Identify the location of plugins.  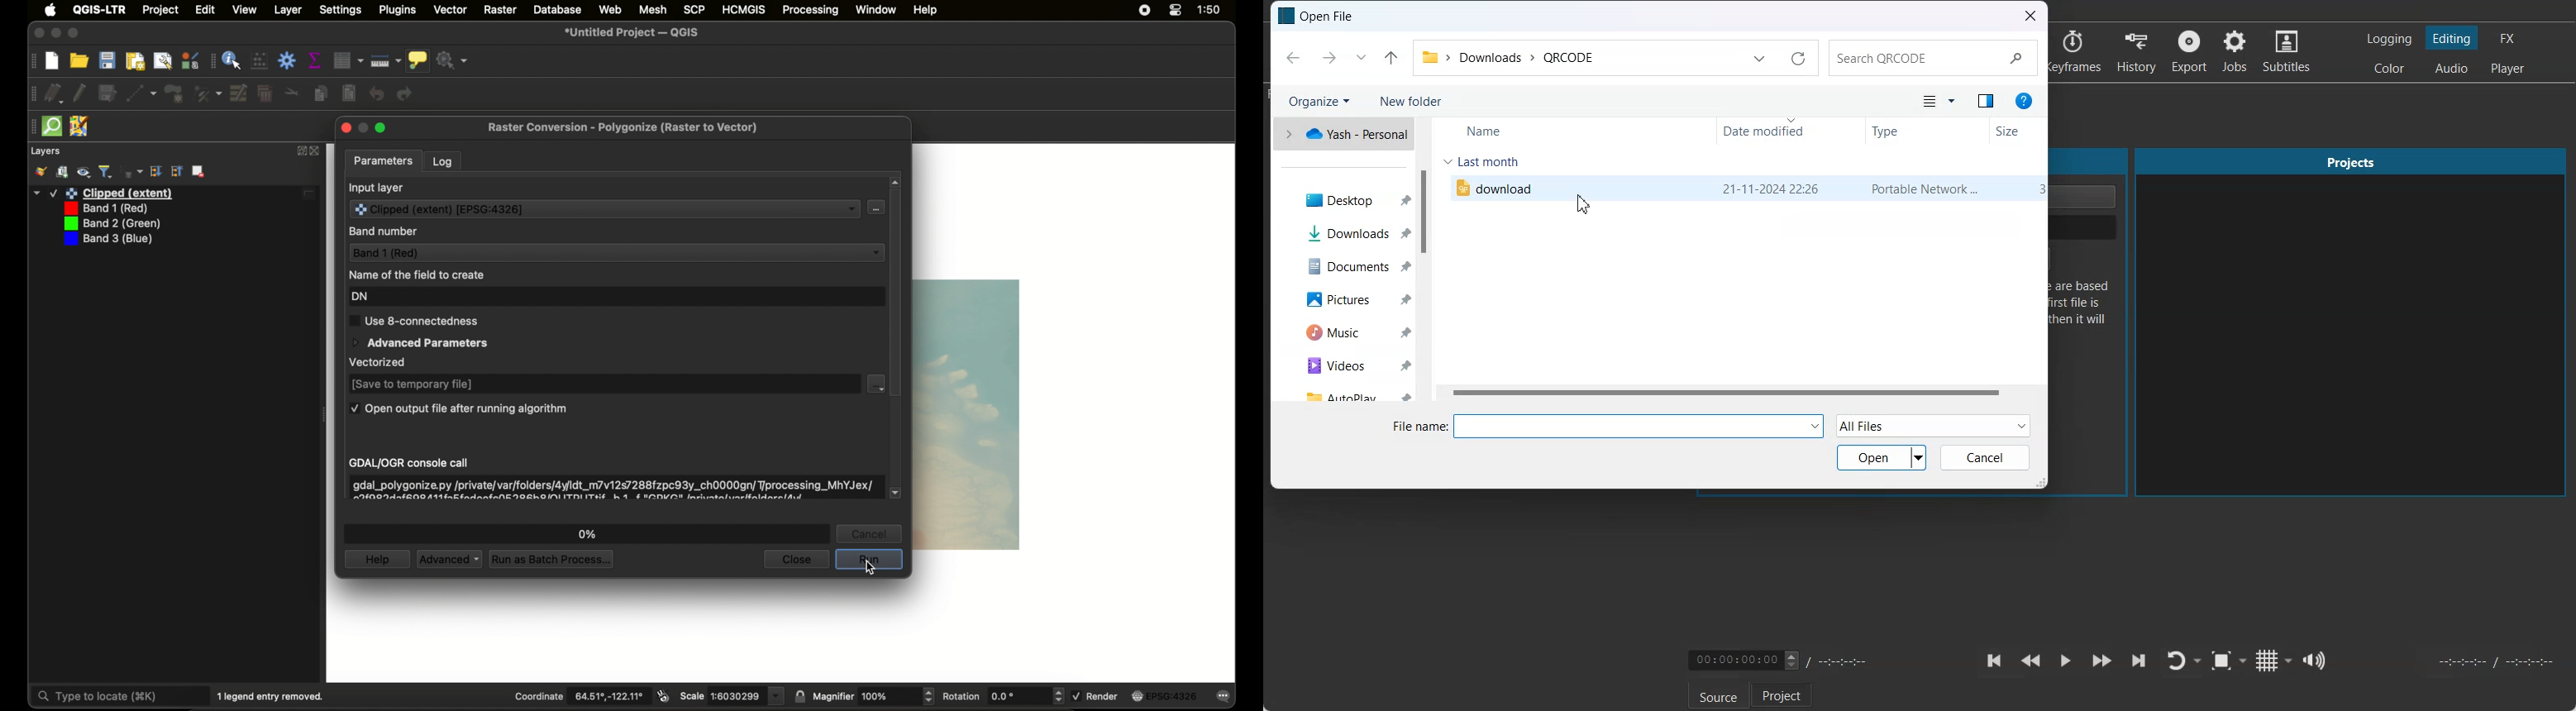
(398, 10).